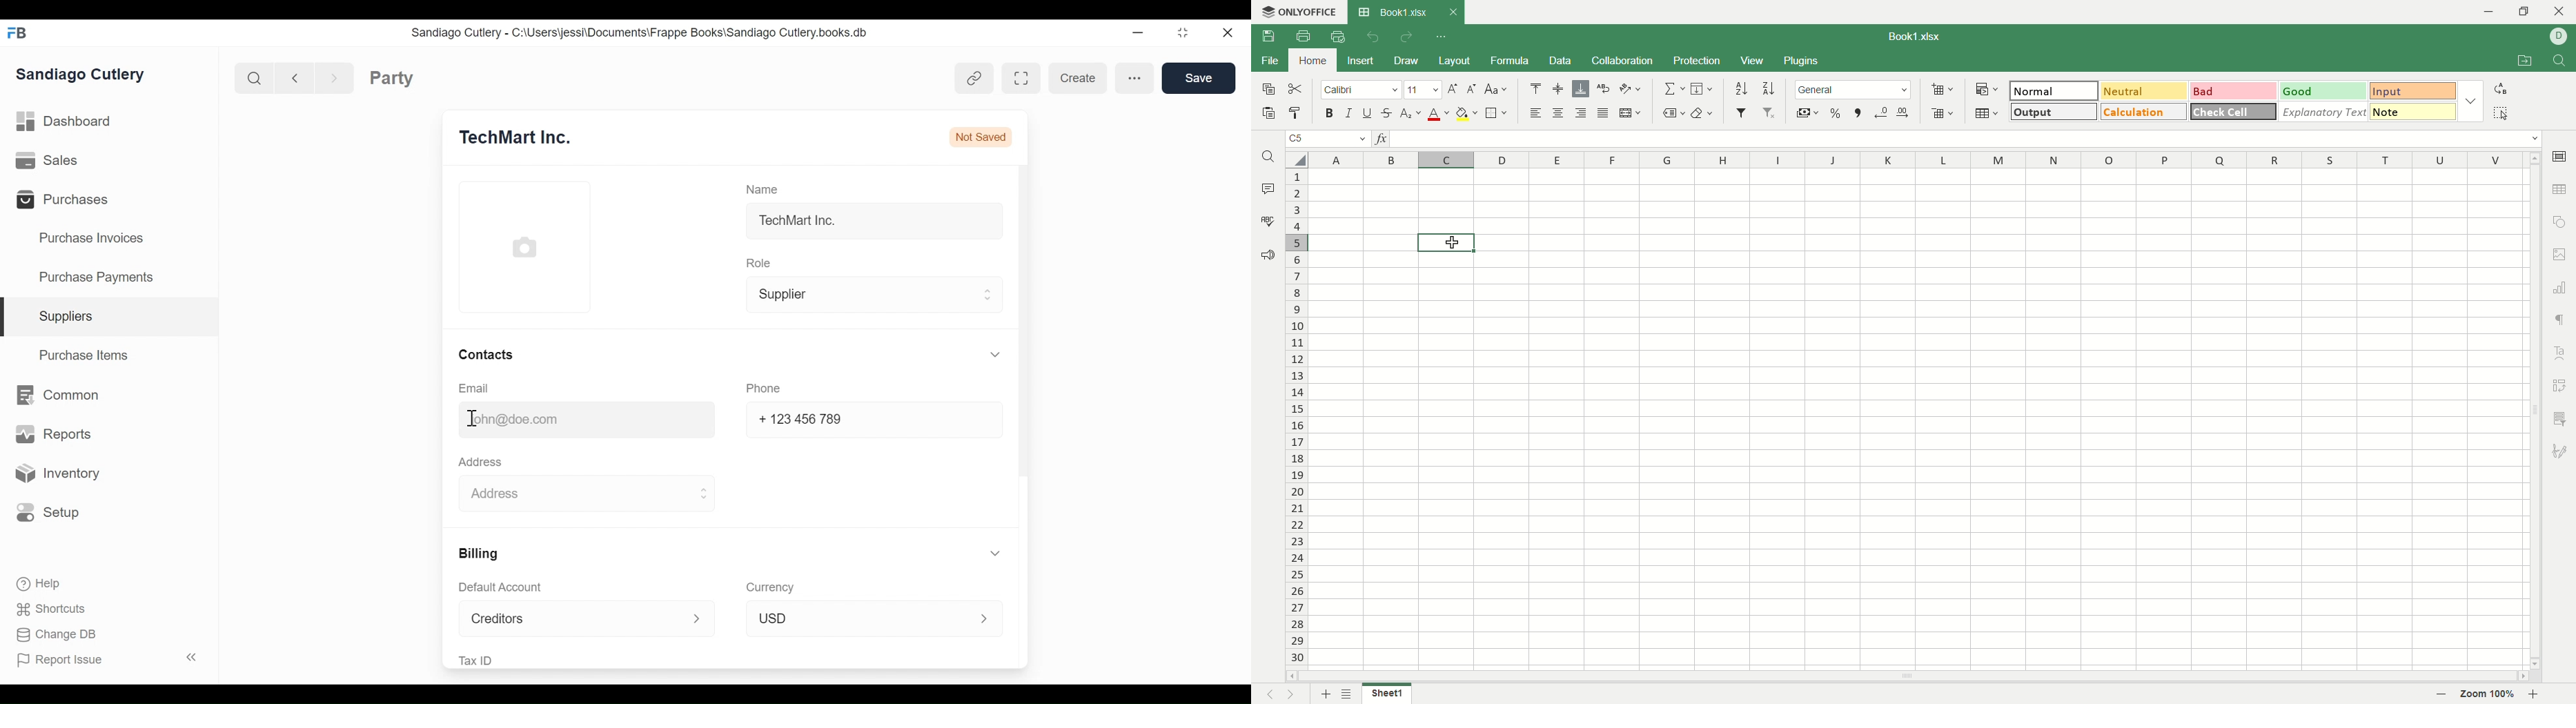 Image resolution: width=2576 pixels, height=728 pixels. I want to click on Frappebooks Logo, so click(21, 30).